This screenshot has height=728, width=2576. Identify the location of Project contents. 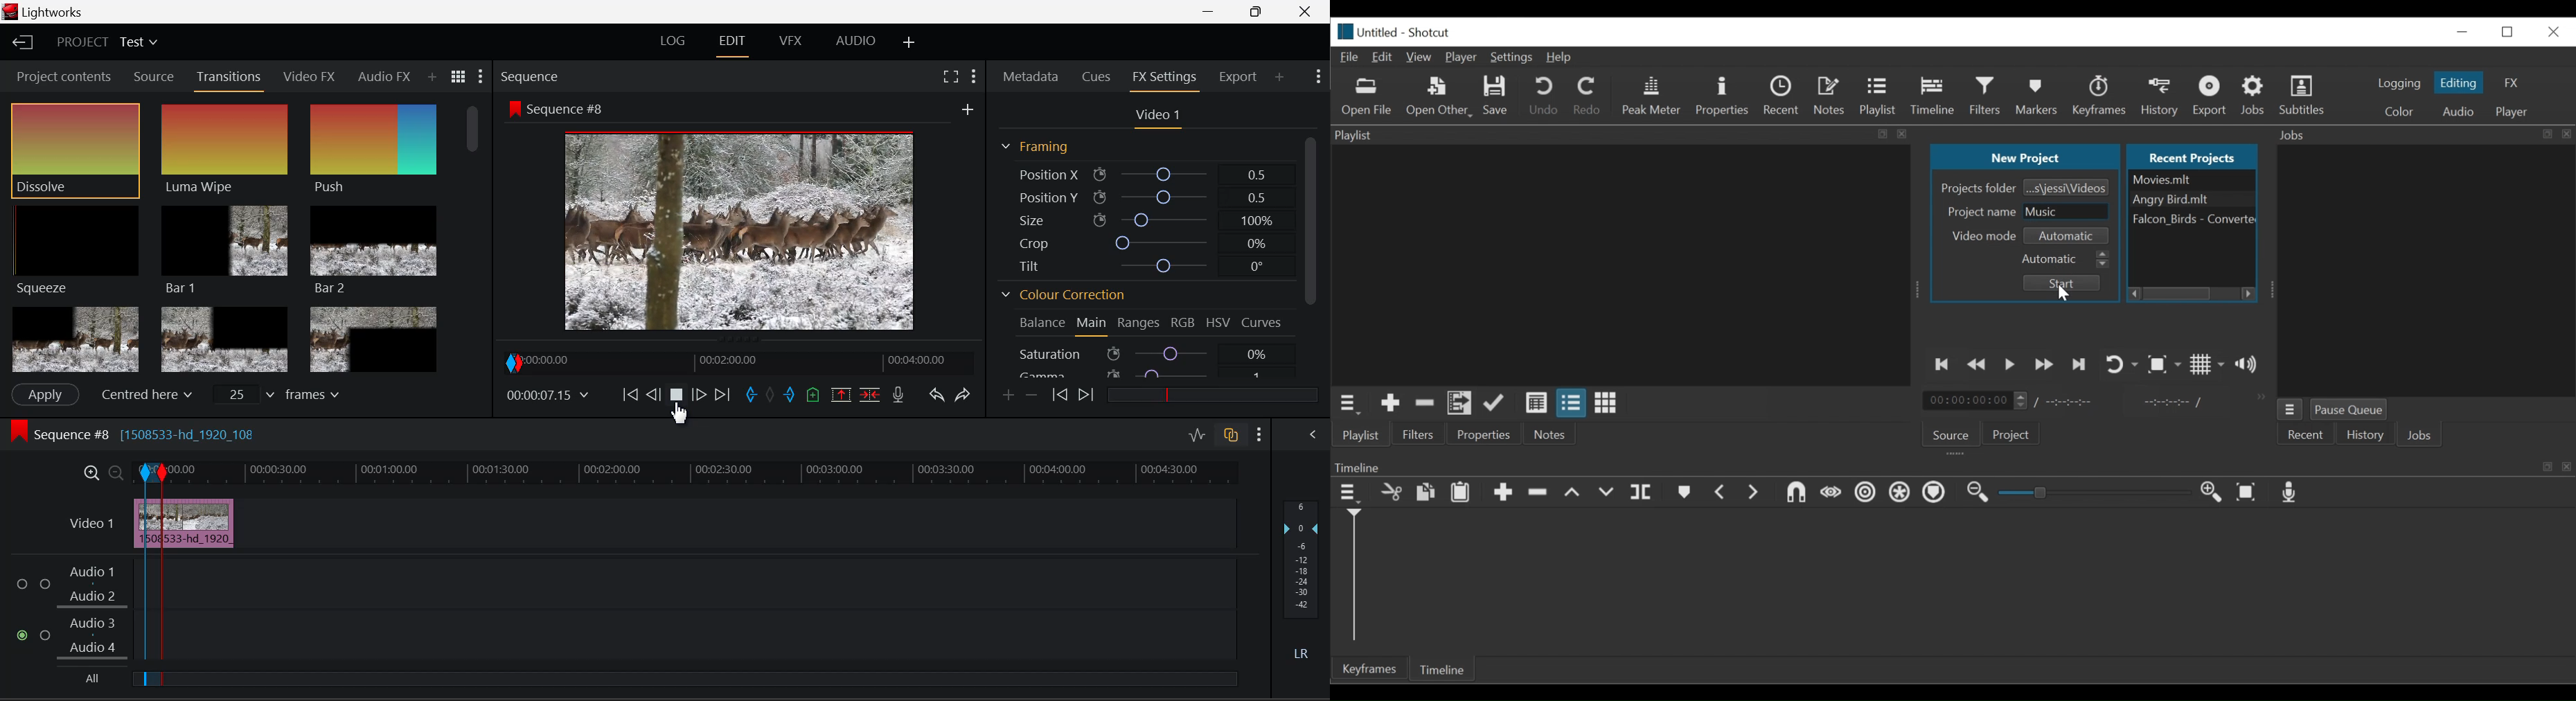
(62, 76).